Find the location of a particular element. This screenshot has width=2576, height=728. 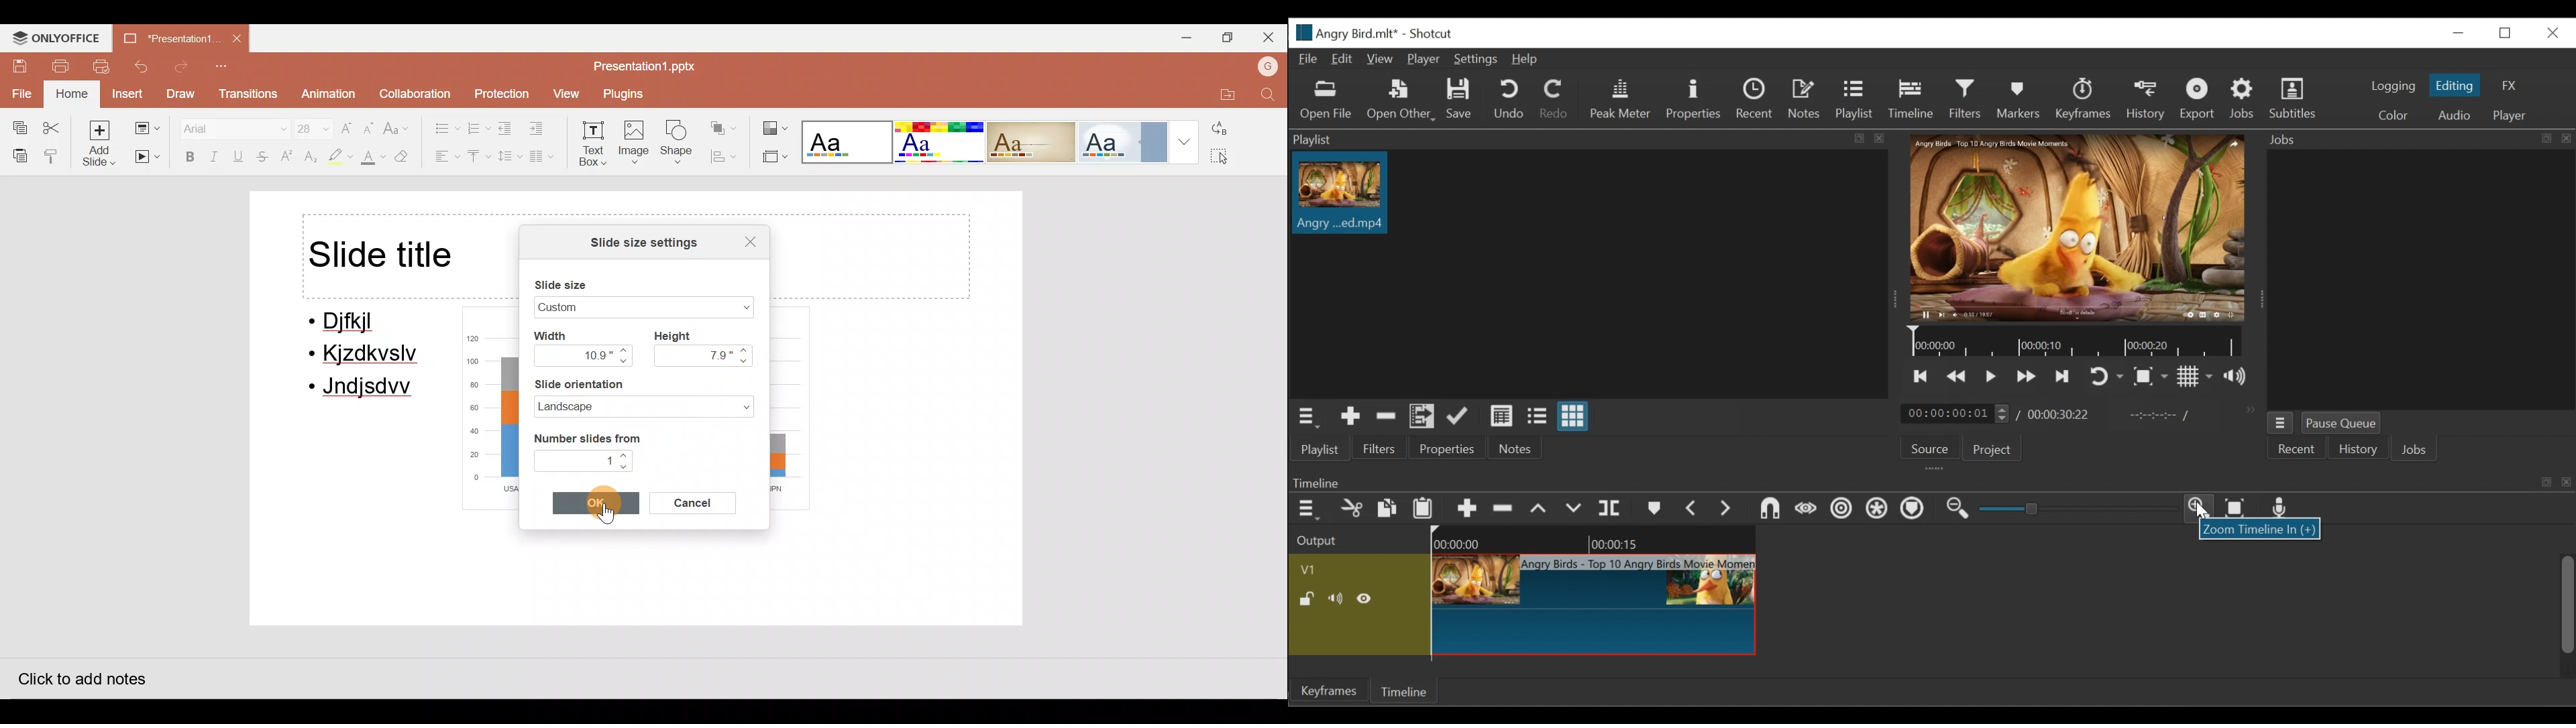

Zoom timeline in dialogue box is located at coordinates (2261, 529).